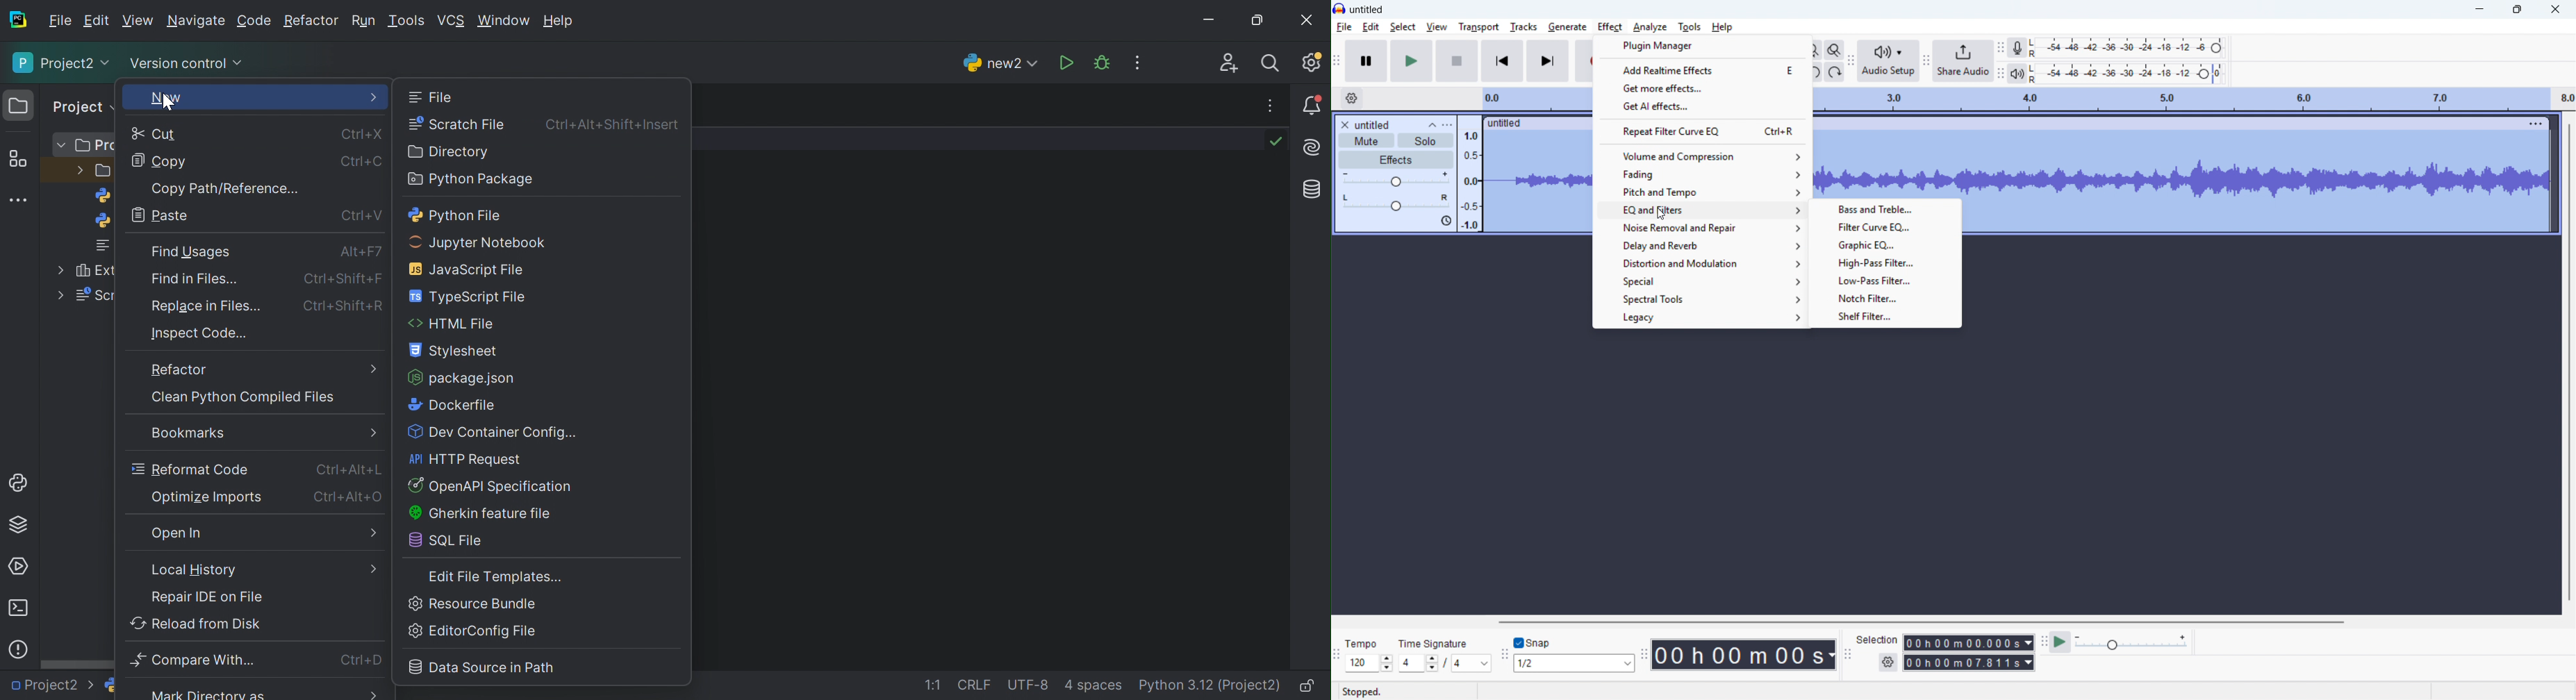 This screenshot has height=700, width=2576. What do you see at coordinates (1396, 202) in the screenshot?
I see `pan: centre` at bounding box center [1396, 202].